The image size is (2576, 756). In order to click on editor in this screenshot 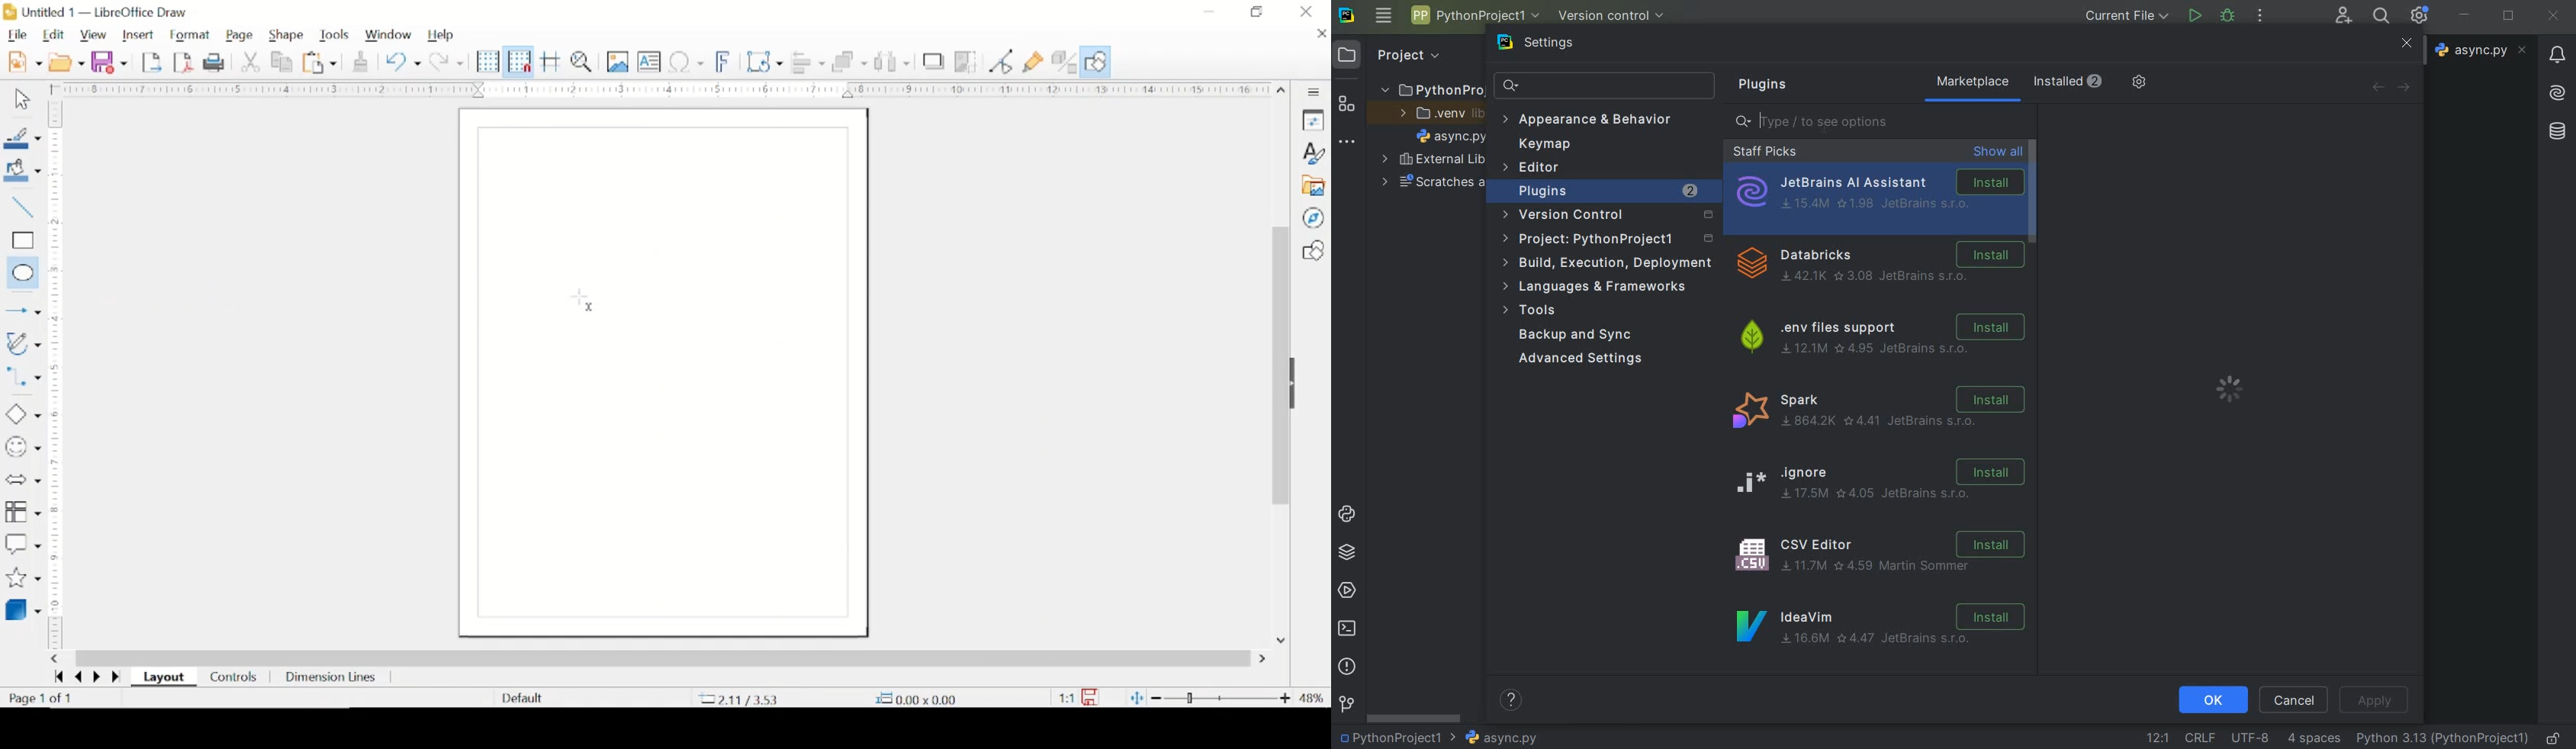, I will do `click(1761, 121)`.